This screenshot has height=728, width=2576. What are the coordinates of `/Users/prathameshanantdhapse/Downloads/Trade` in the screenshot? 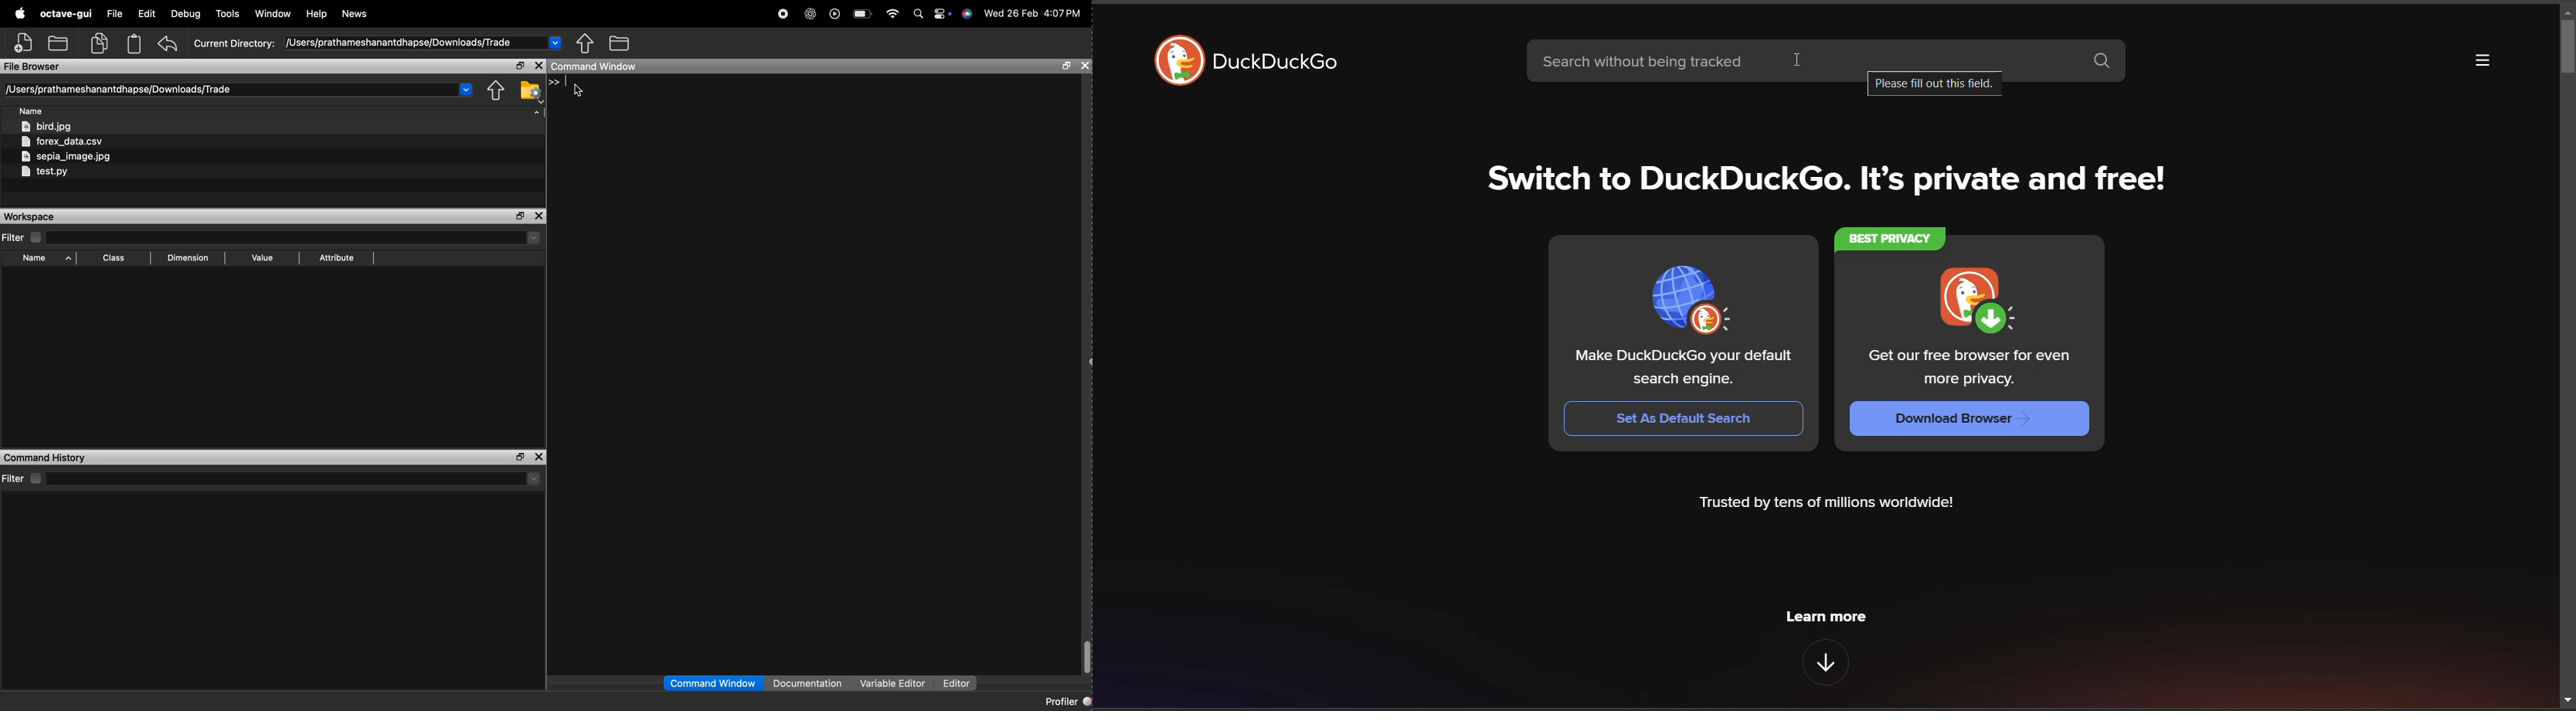 It's located at (120, 89).